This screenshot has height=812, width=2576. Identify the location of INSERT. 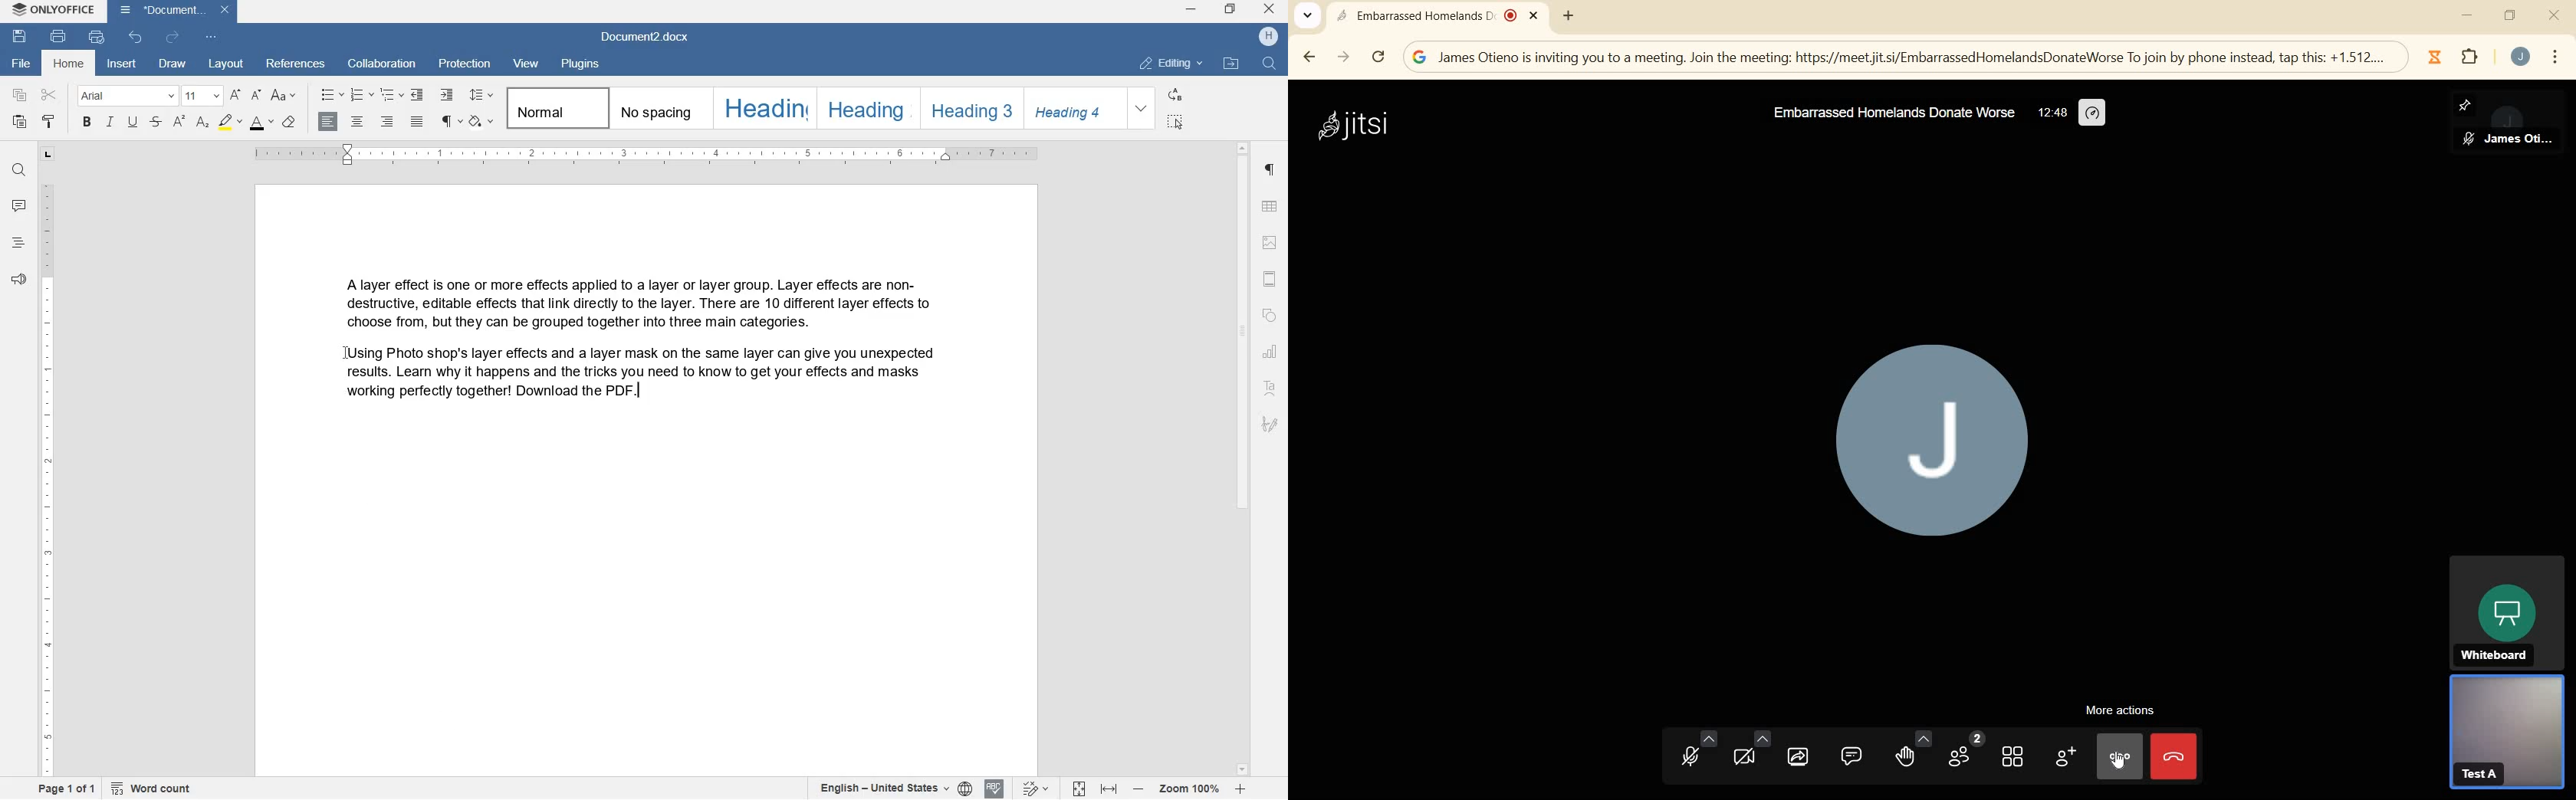
(123, 66).